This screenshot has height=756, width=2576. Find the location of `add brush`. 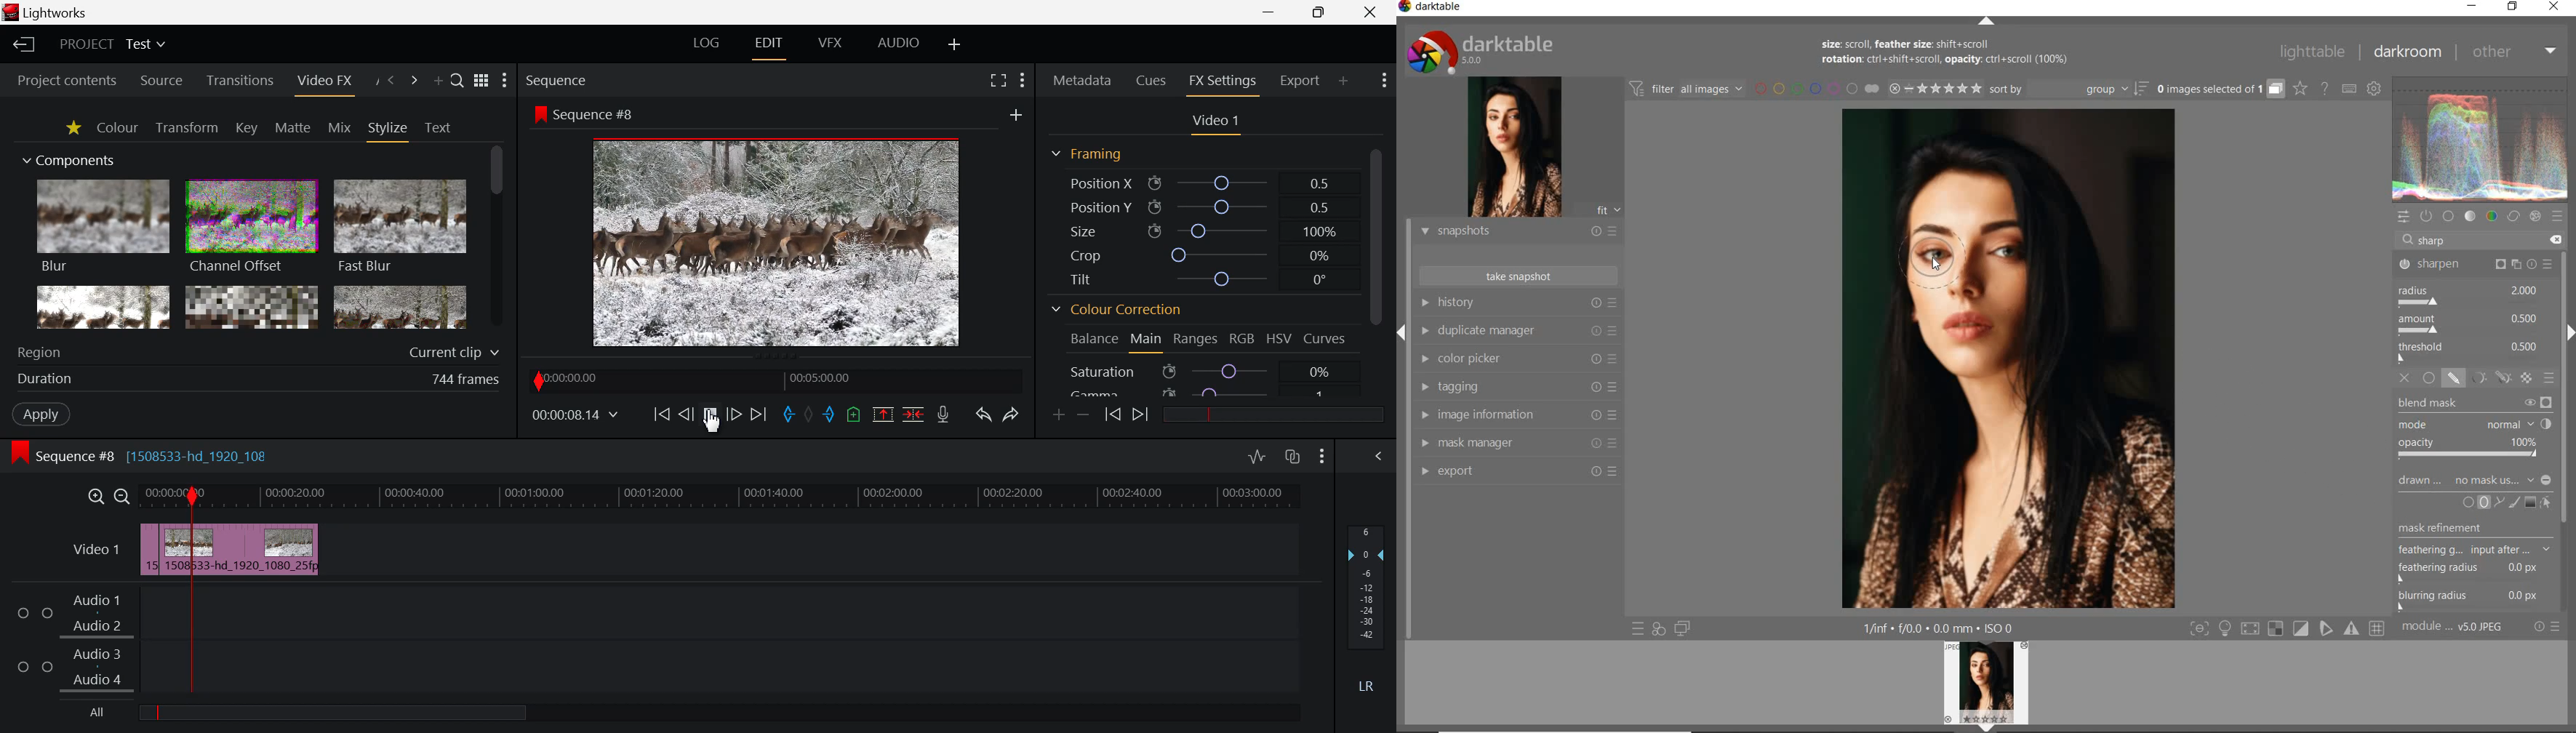

add brush is located at coordinates (2514, 501).